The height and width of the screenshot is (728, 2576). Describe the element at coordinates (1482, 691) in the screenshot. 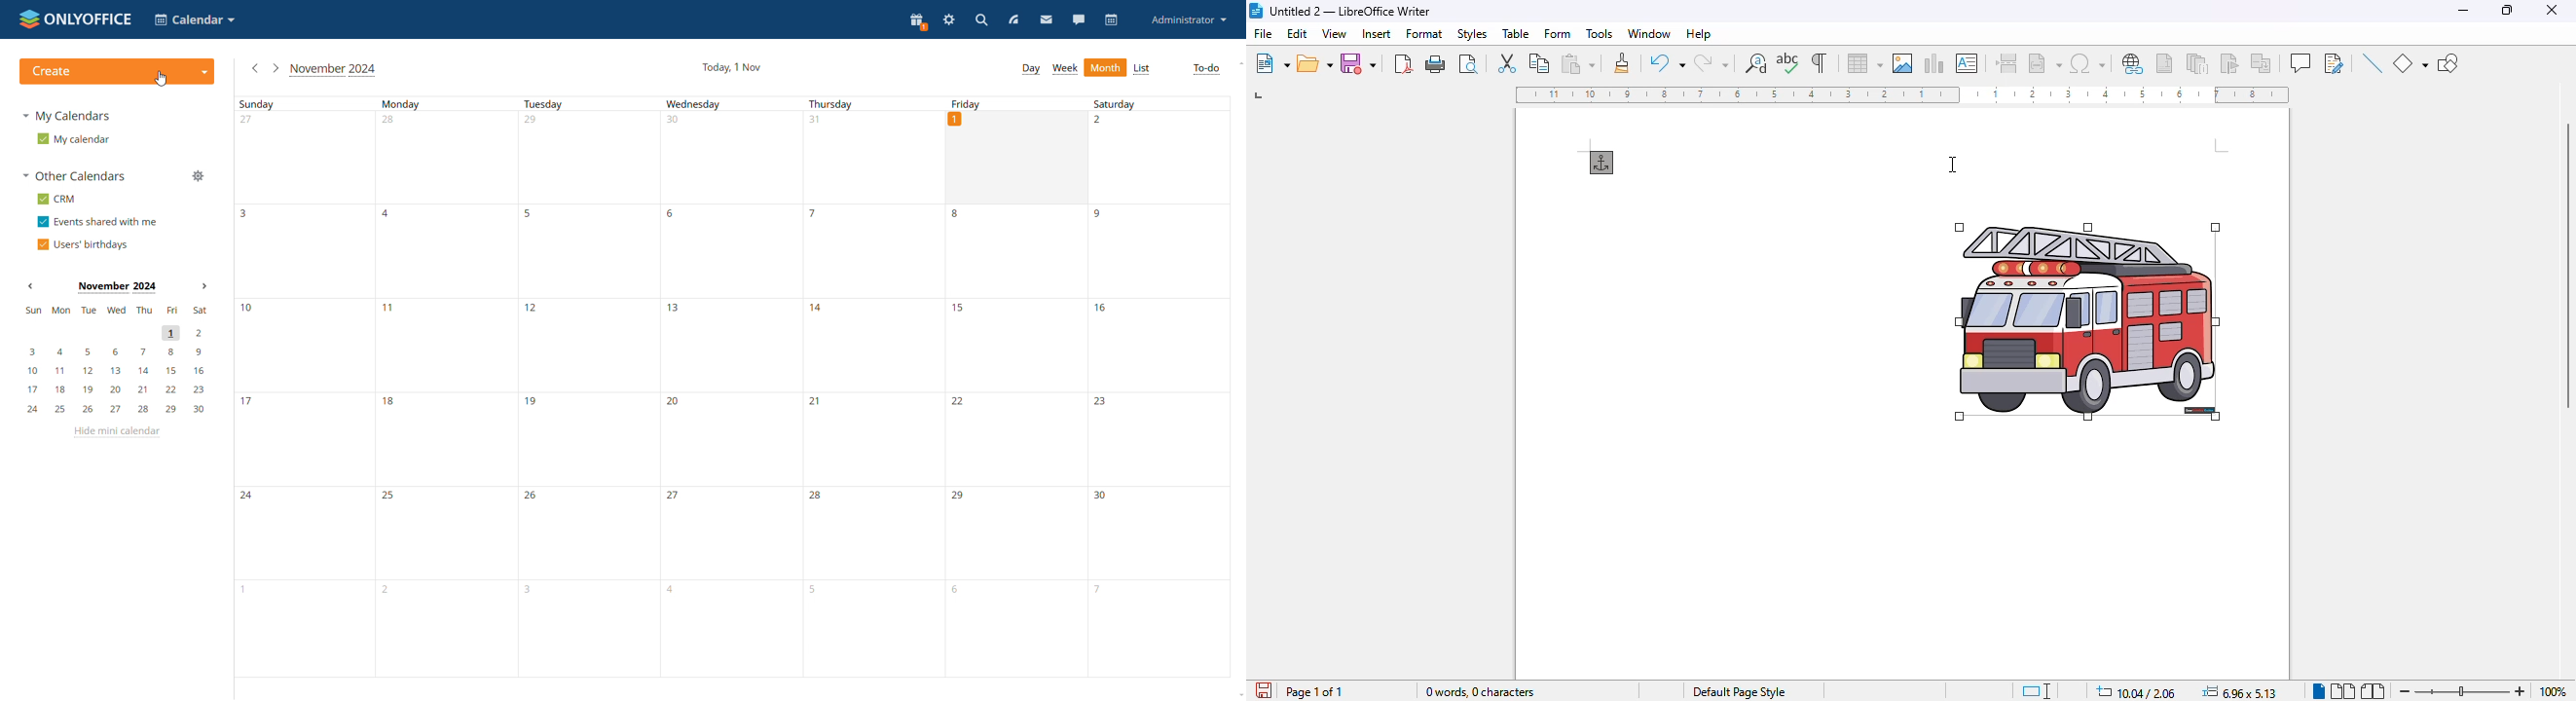

I see `word and character count` at that location.